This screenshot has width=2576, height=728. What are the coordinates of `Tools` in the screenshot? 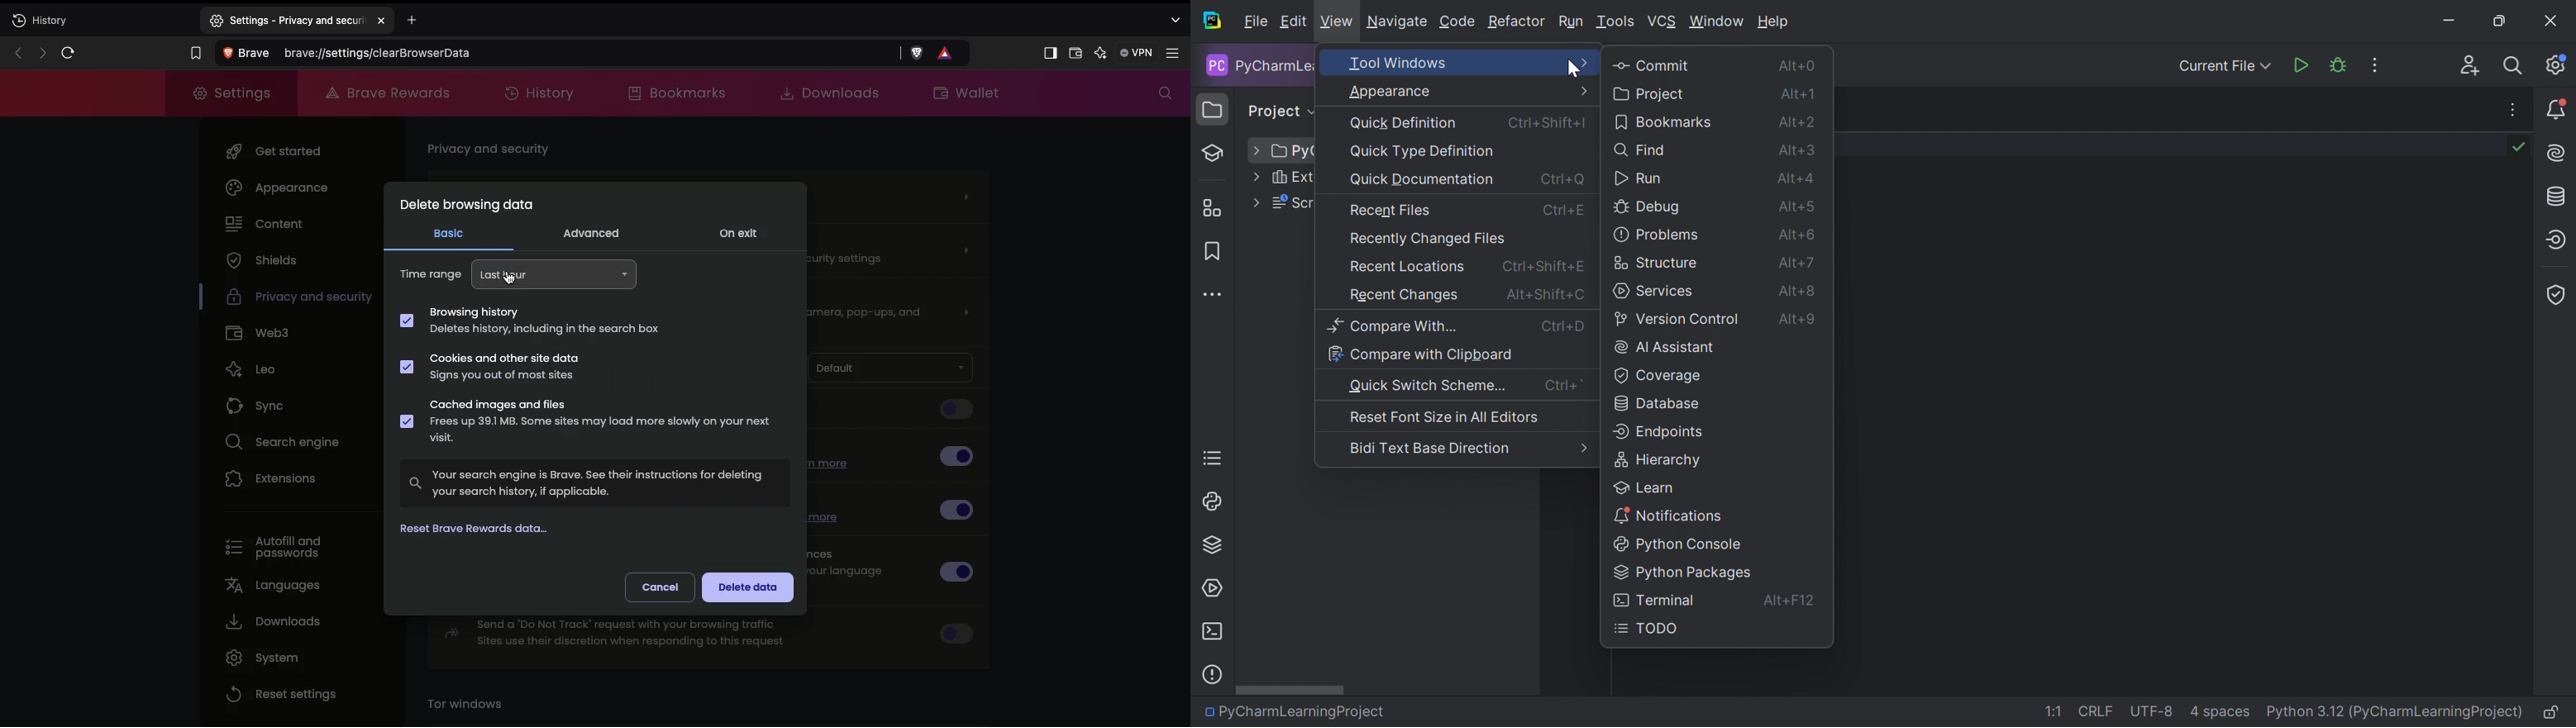 It's located at (1616, 23).